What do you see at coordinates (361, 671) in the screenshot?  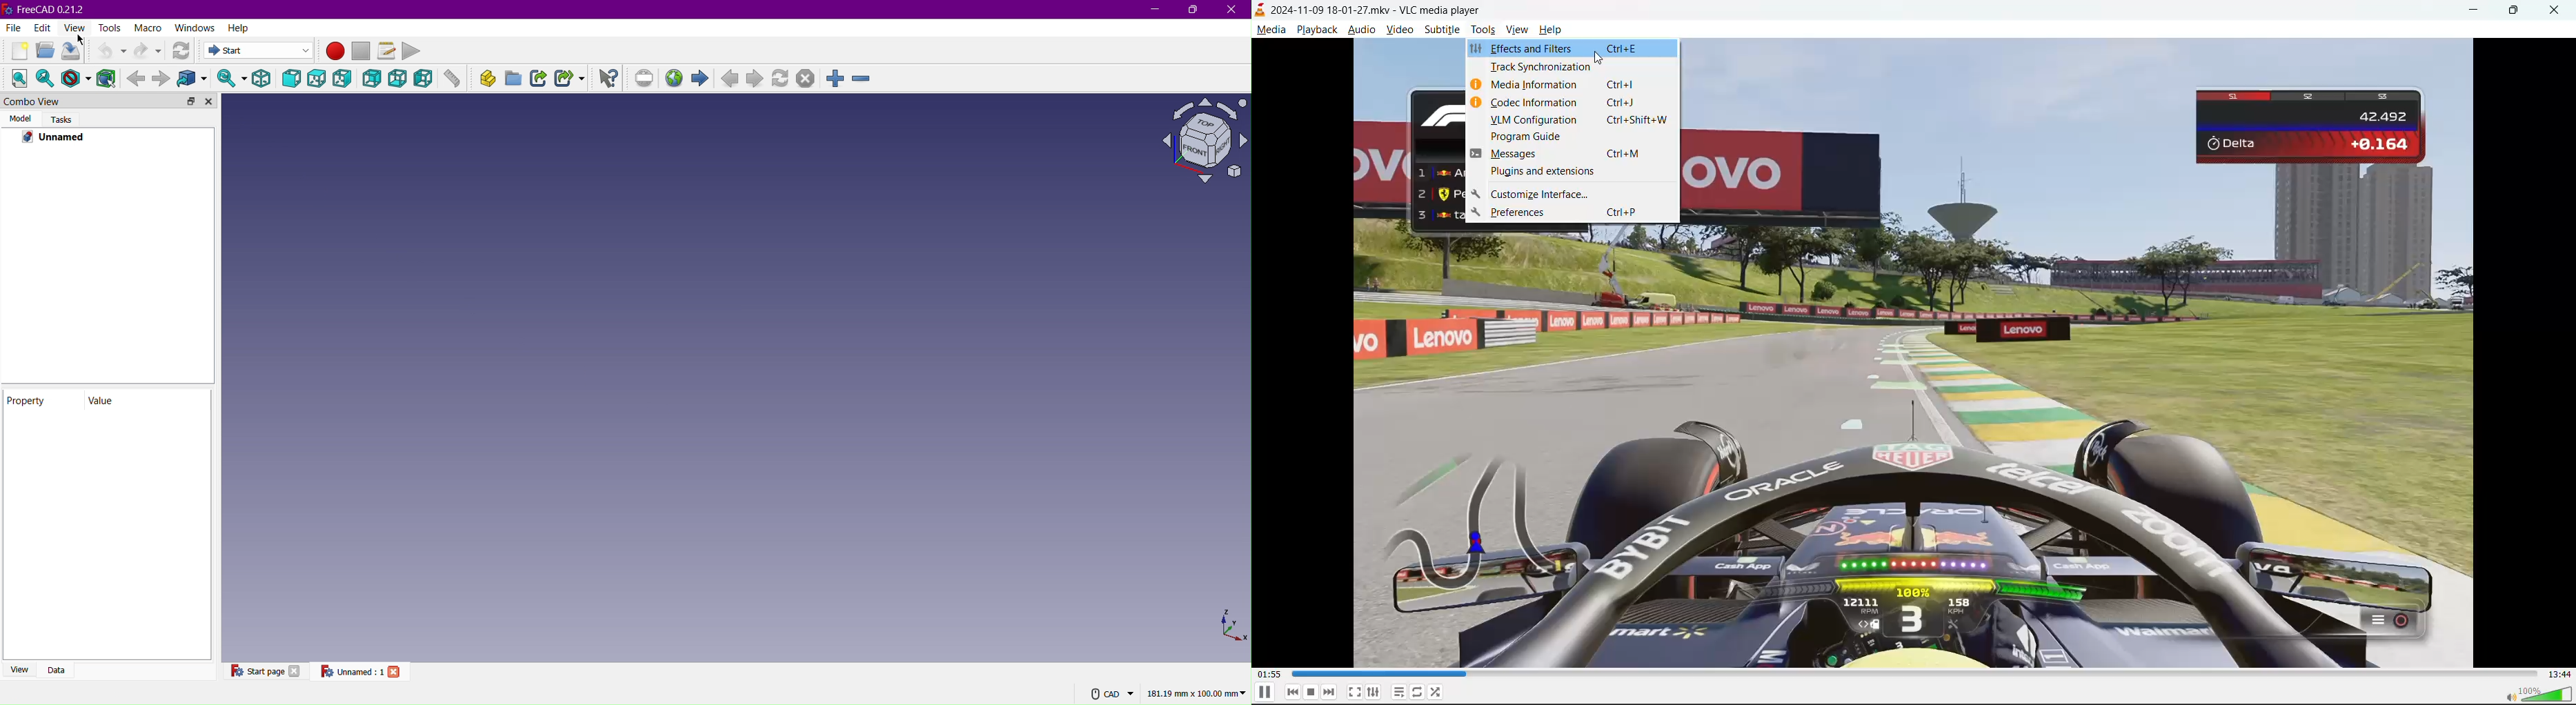 I see `Unnamed:1` at bounding box center [361, 671].